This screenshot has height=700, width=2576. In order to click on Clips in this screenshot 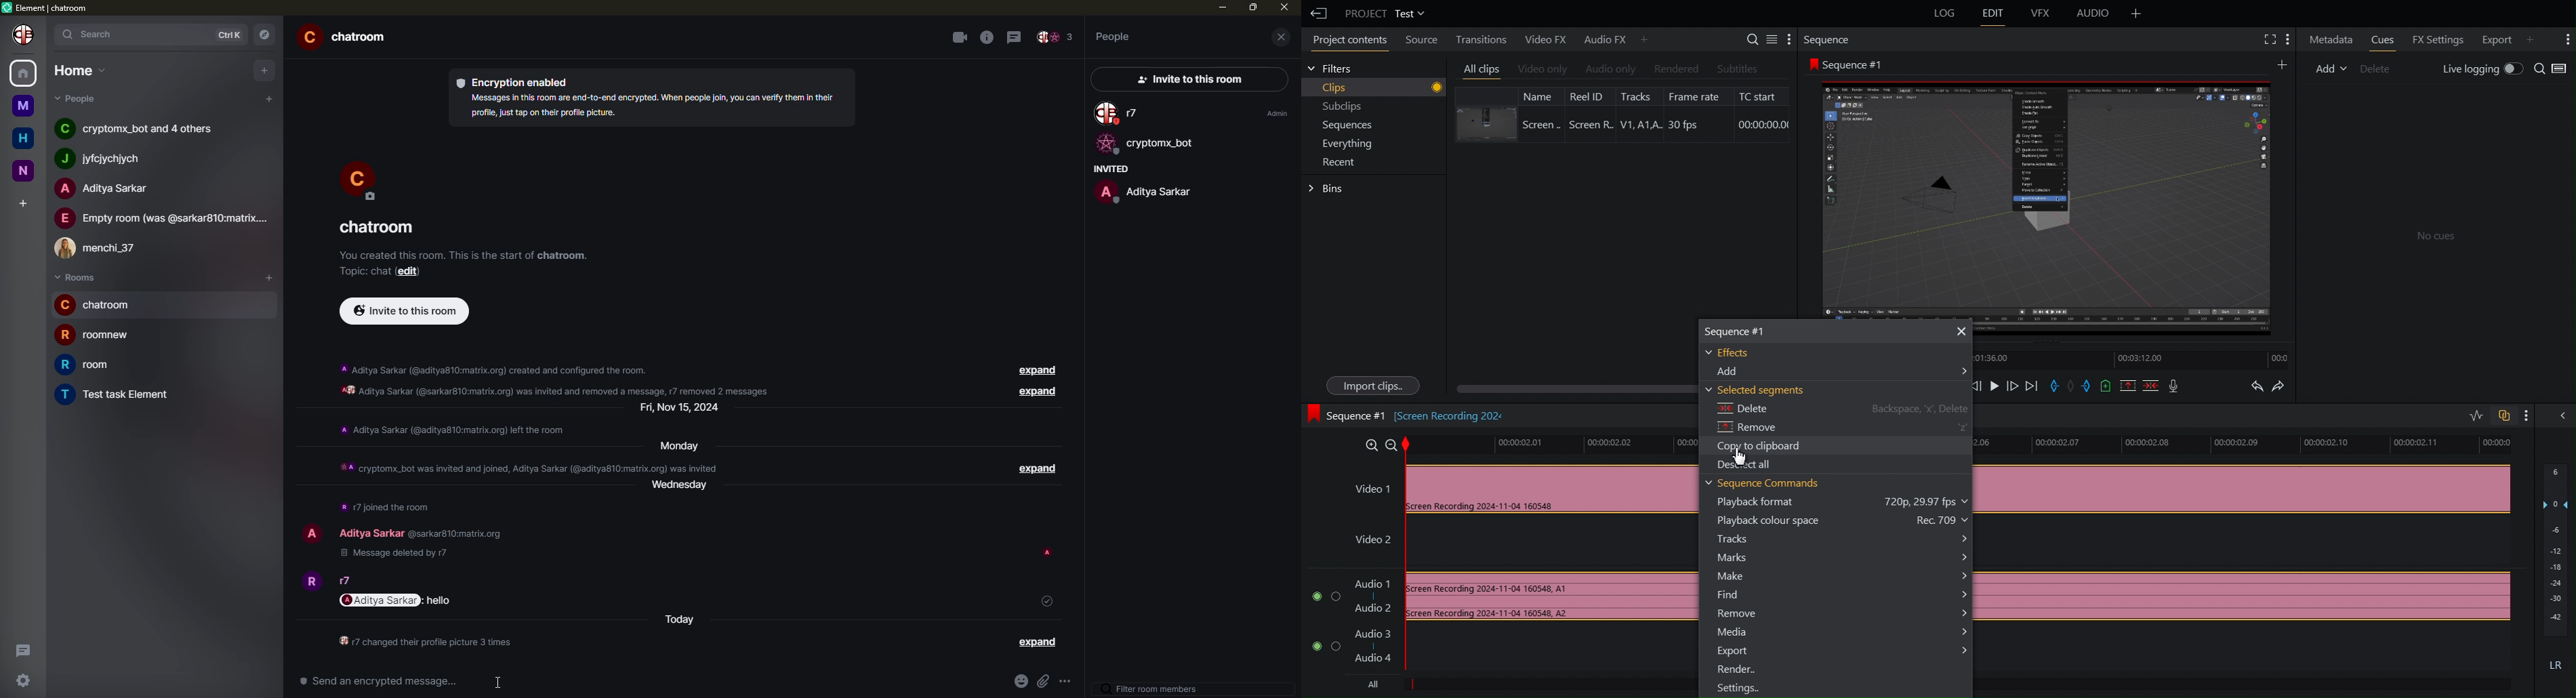, I will do `click(1375, 86)`.